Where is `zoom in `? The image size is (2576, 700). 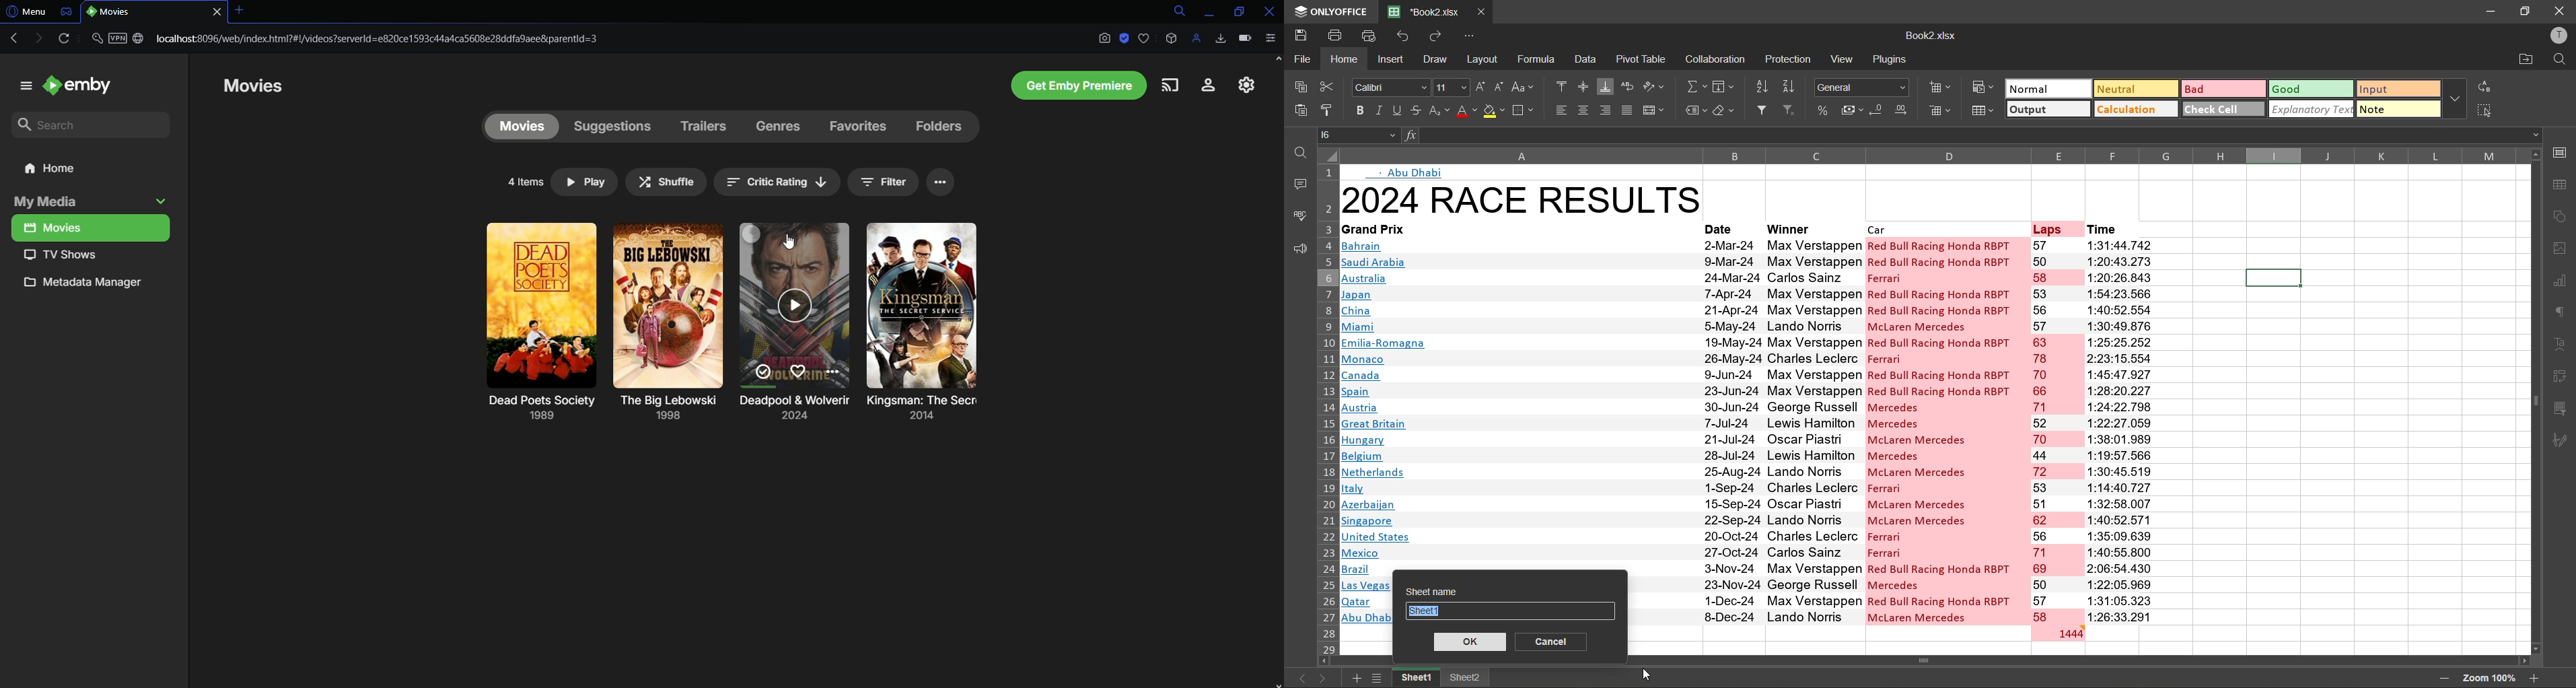
zoom in  is located at coordinates (2535, 677).